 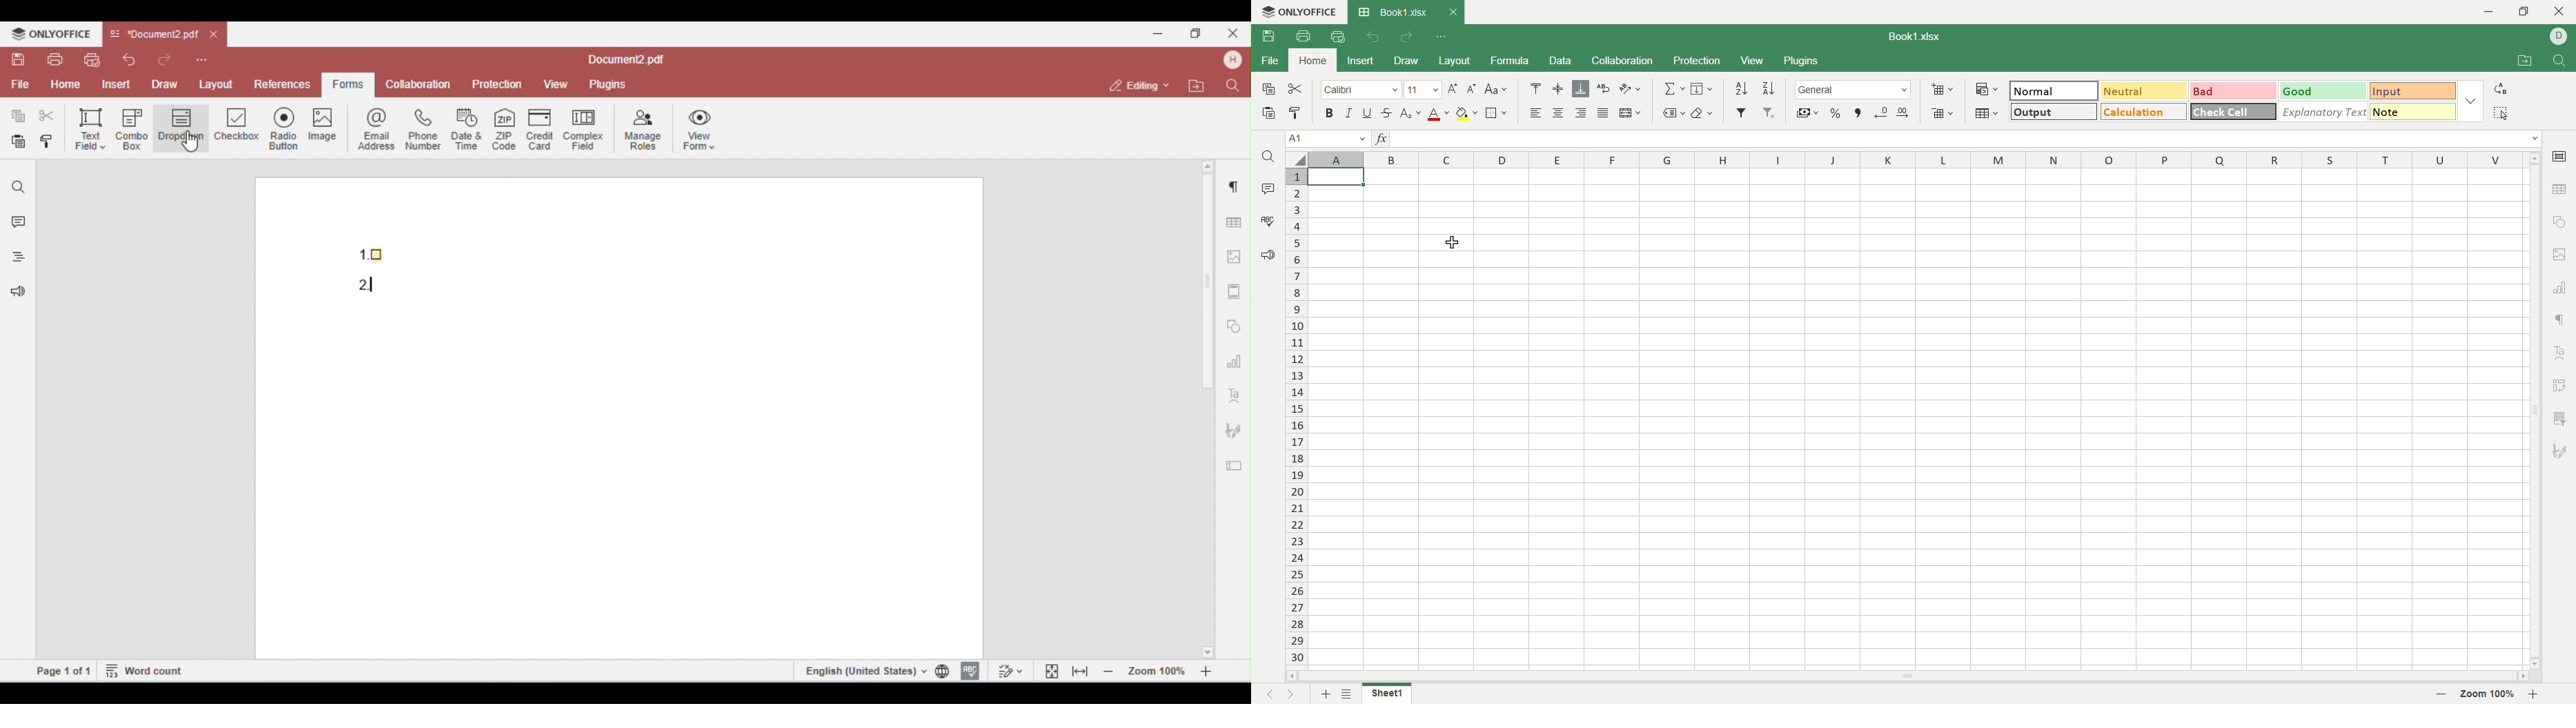 What do you see at coordinates (2054, 90) in the screenshot?
I see `normal` at bounding box center [2054, 90].